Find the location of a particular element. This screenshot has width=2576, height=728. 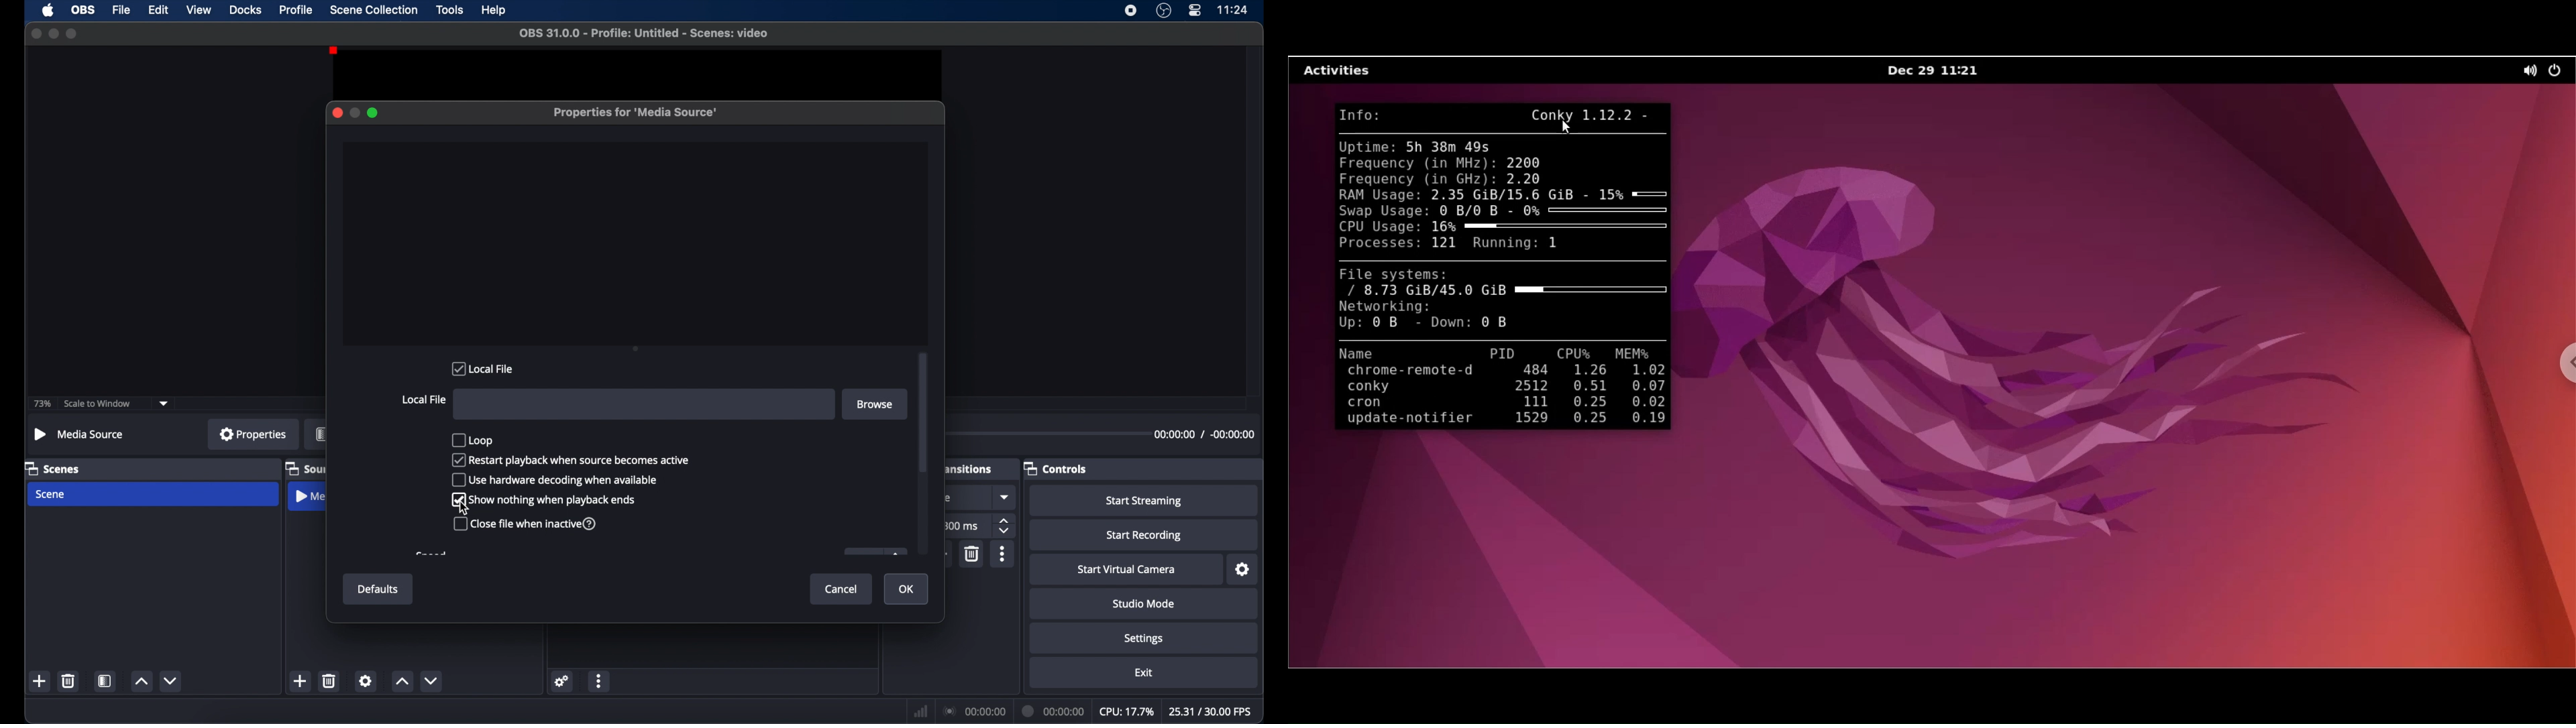

scene collection is located at coordinates (374, 9).